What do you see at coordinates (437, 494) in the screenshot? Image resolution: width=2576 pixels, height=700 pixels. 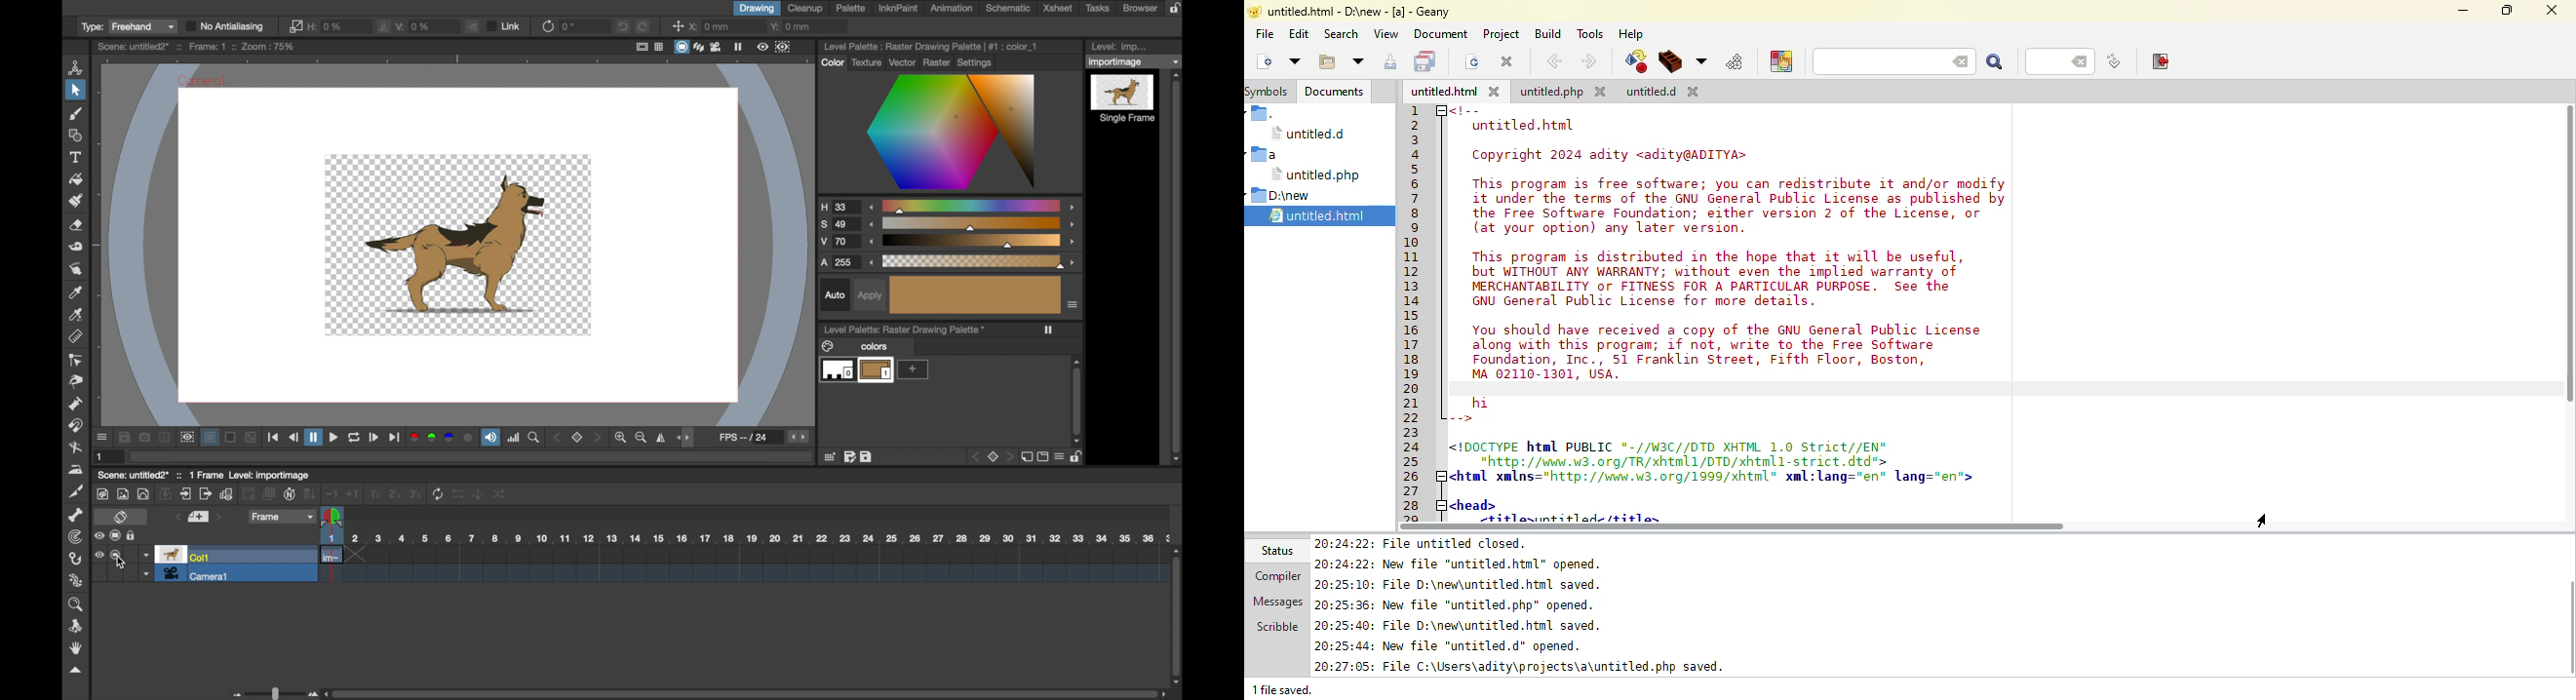 I see `refresh` at bounding box center [437, 494].